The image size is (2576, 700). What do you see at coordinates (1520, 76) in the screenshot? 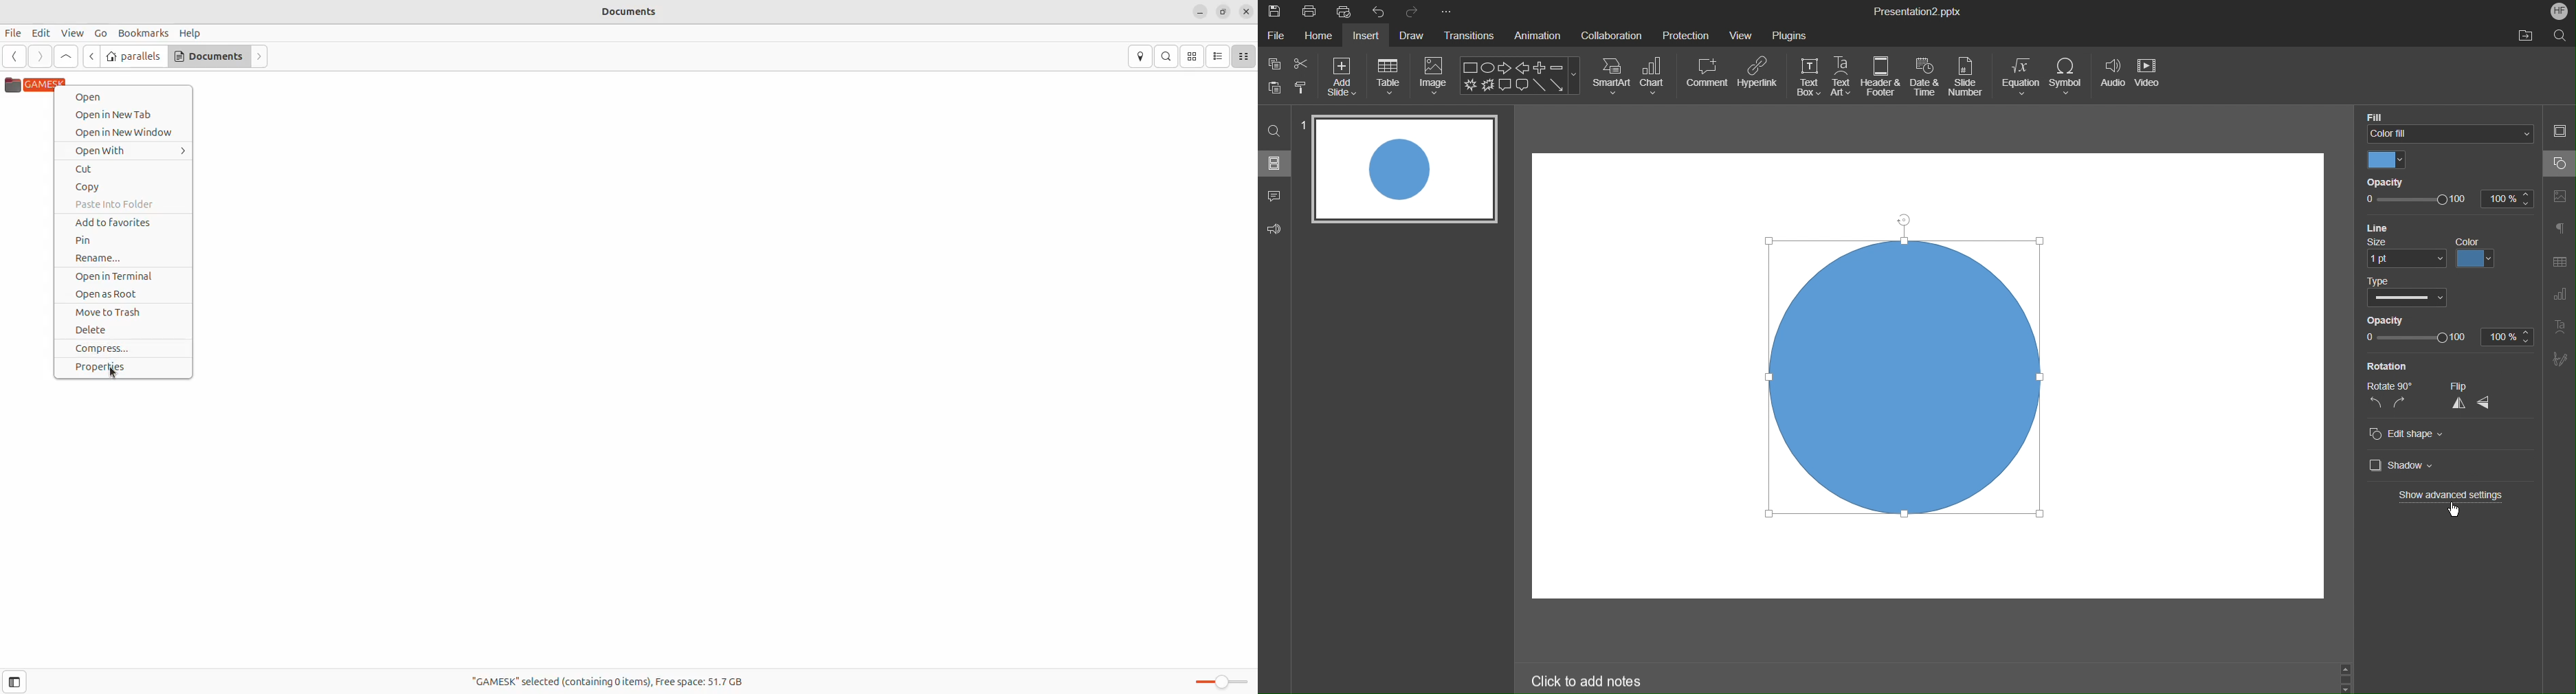
I see `Shape Menu` at bounding box center [1520, 76].